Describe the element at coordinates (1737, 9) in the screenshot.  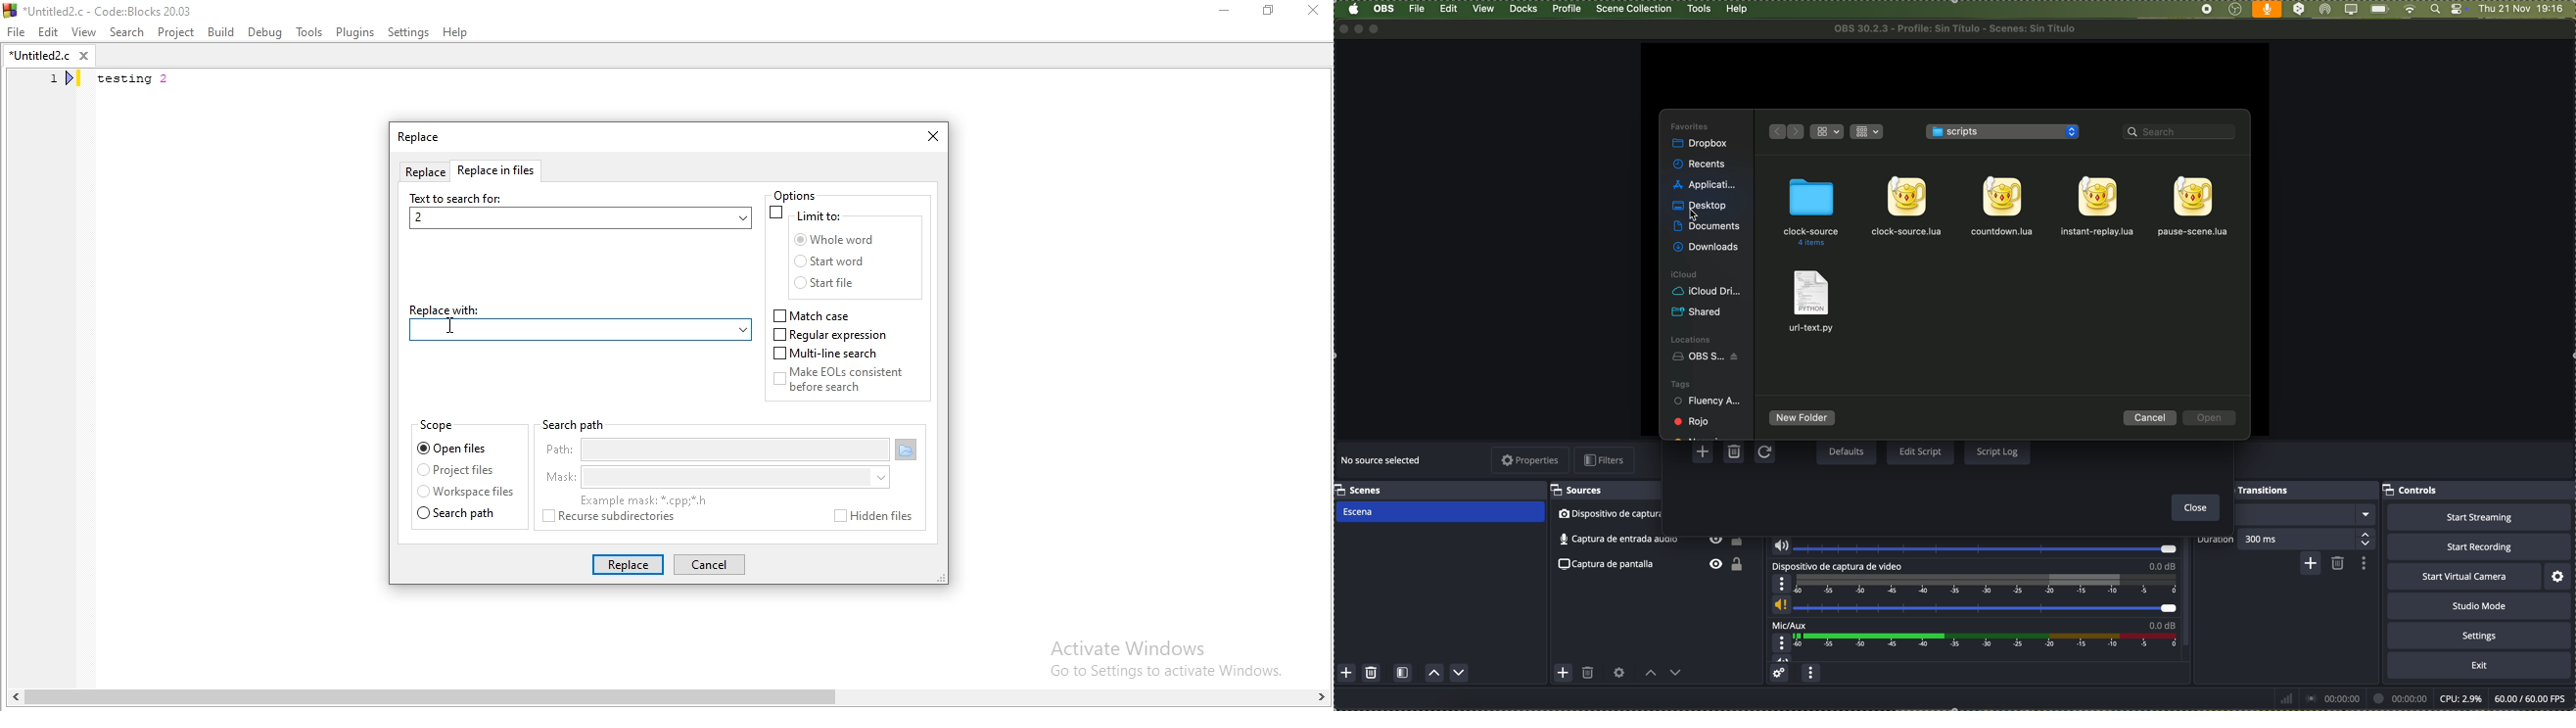
I see `help` at that location.